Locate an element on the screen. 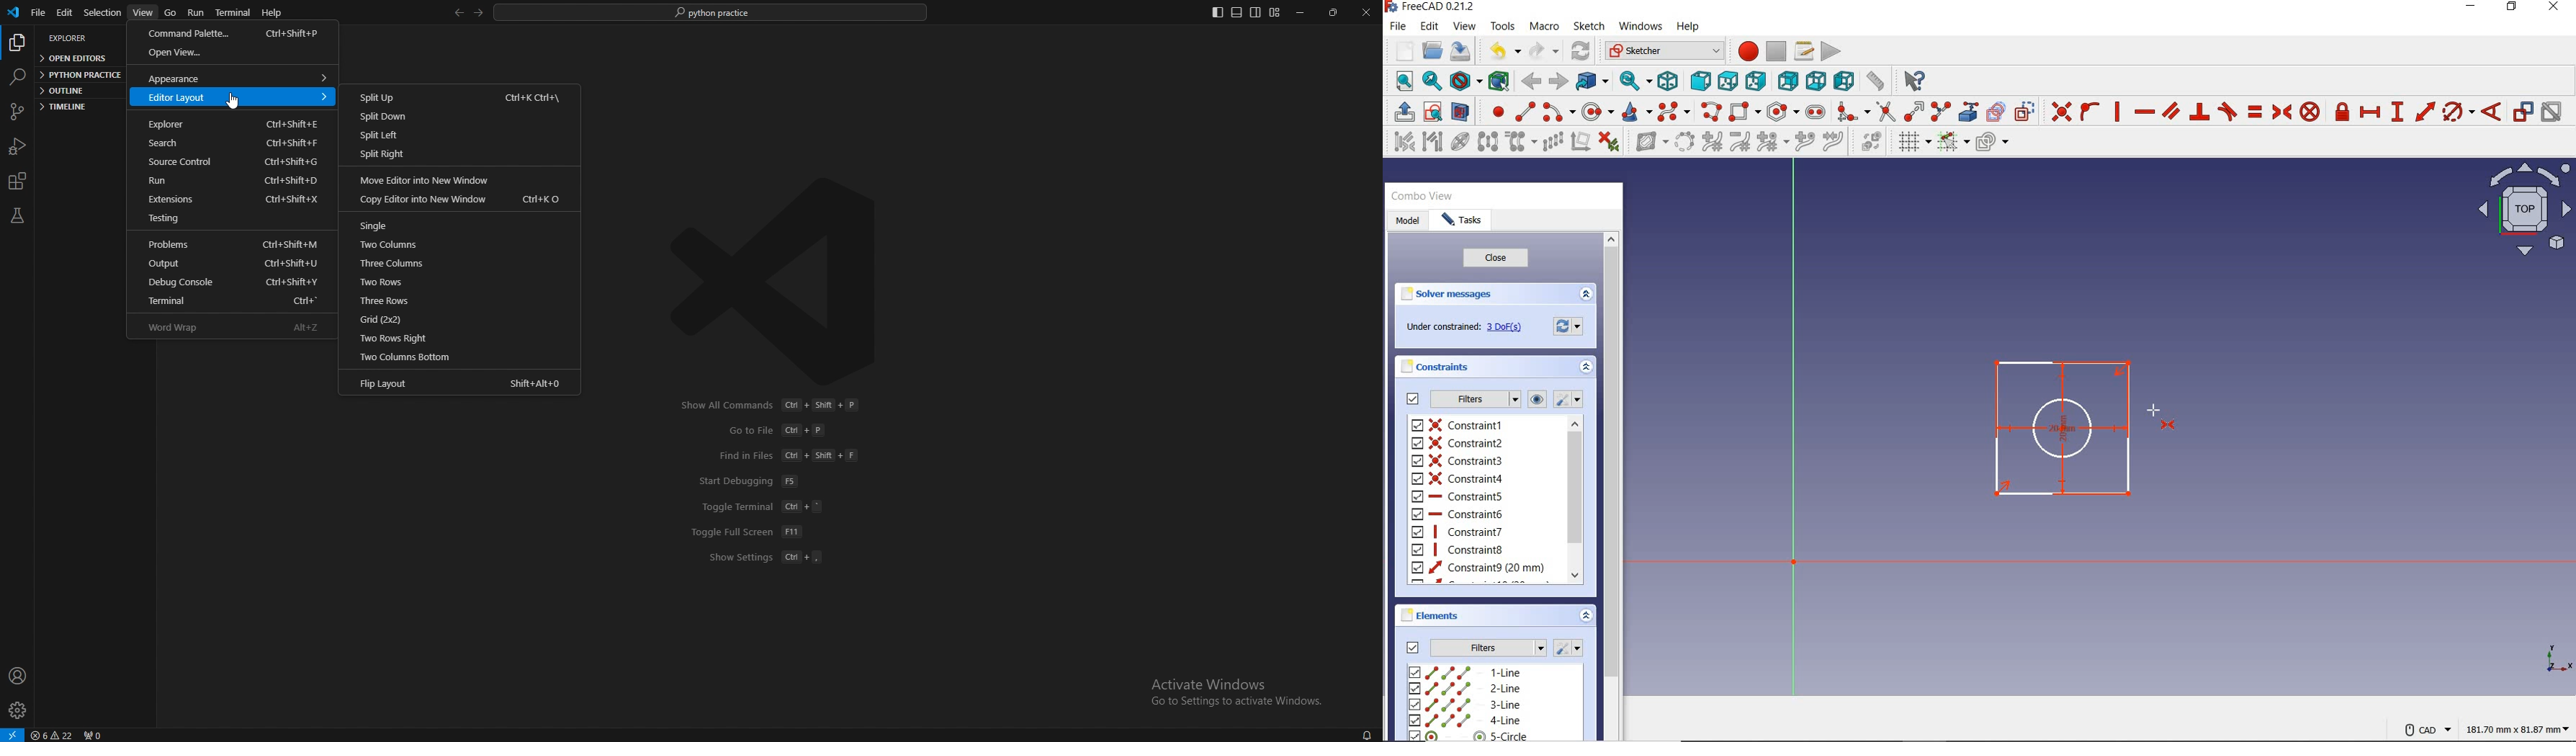  minimize is located at coordinates (2474, 7).